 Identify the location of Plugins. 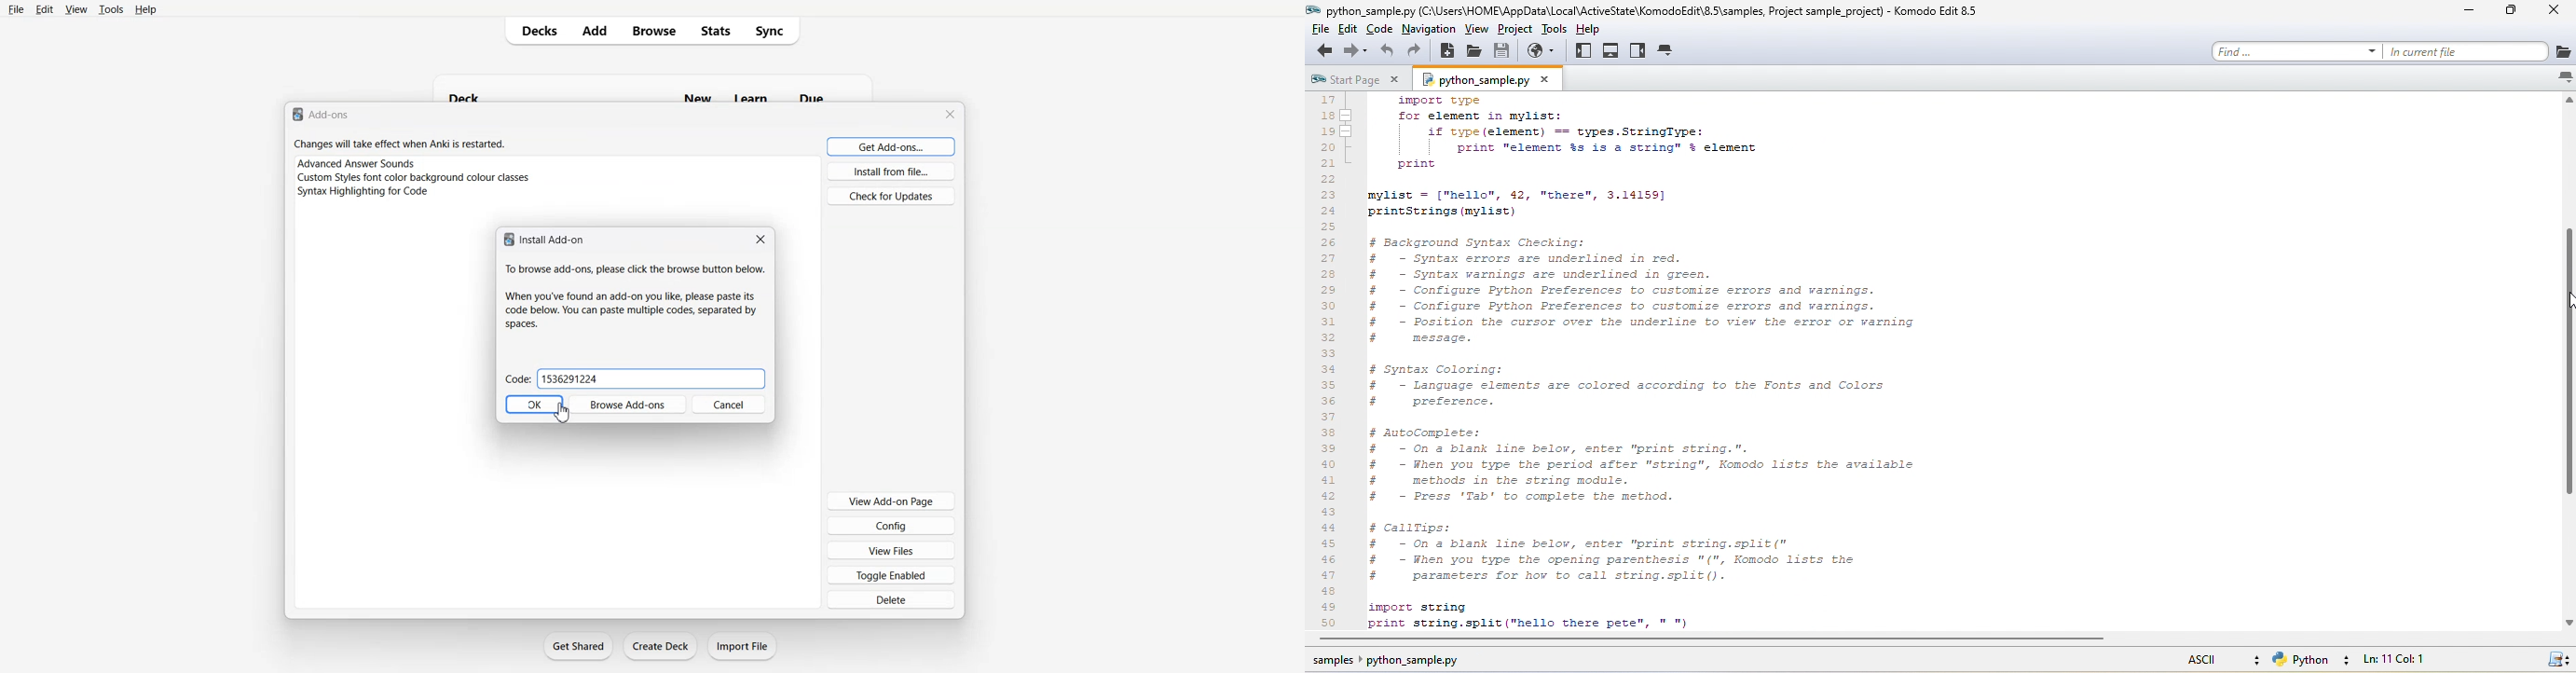
(557, 193).